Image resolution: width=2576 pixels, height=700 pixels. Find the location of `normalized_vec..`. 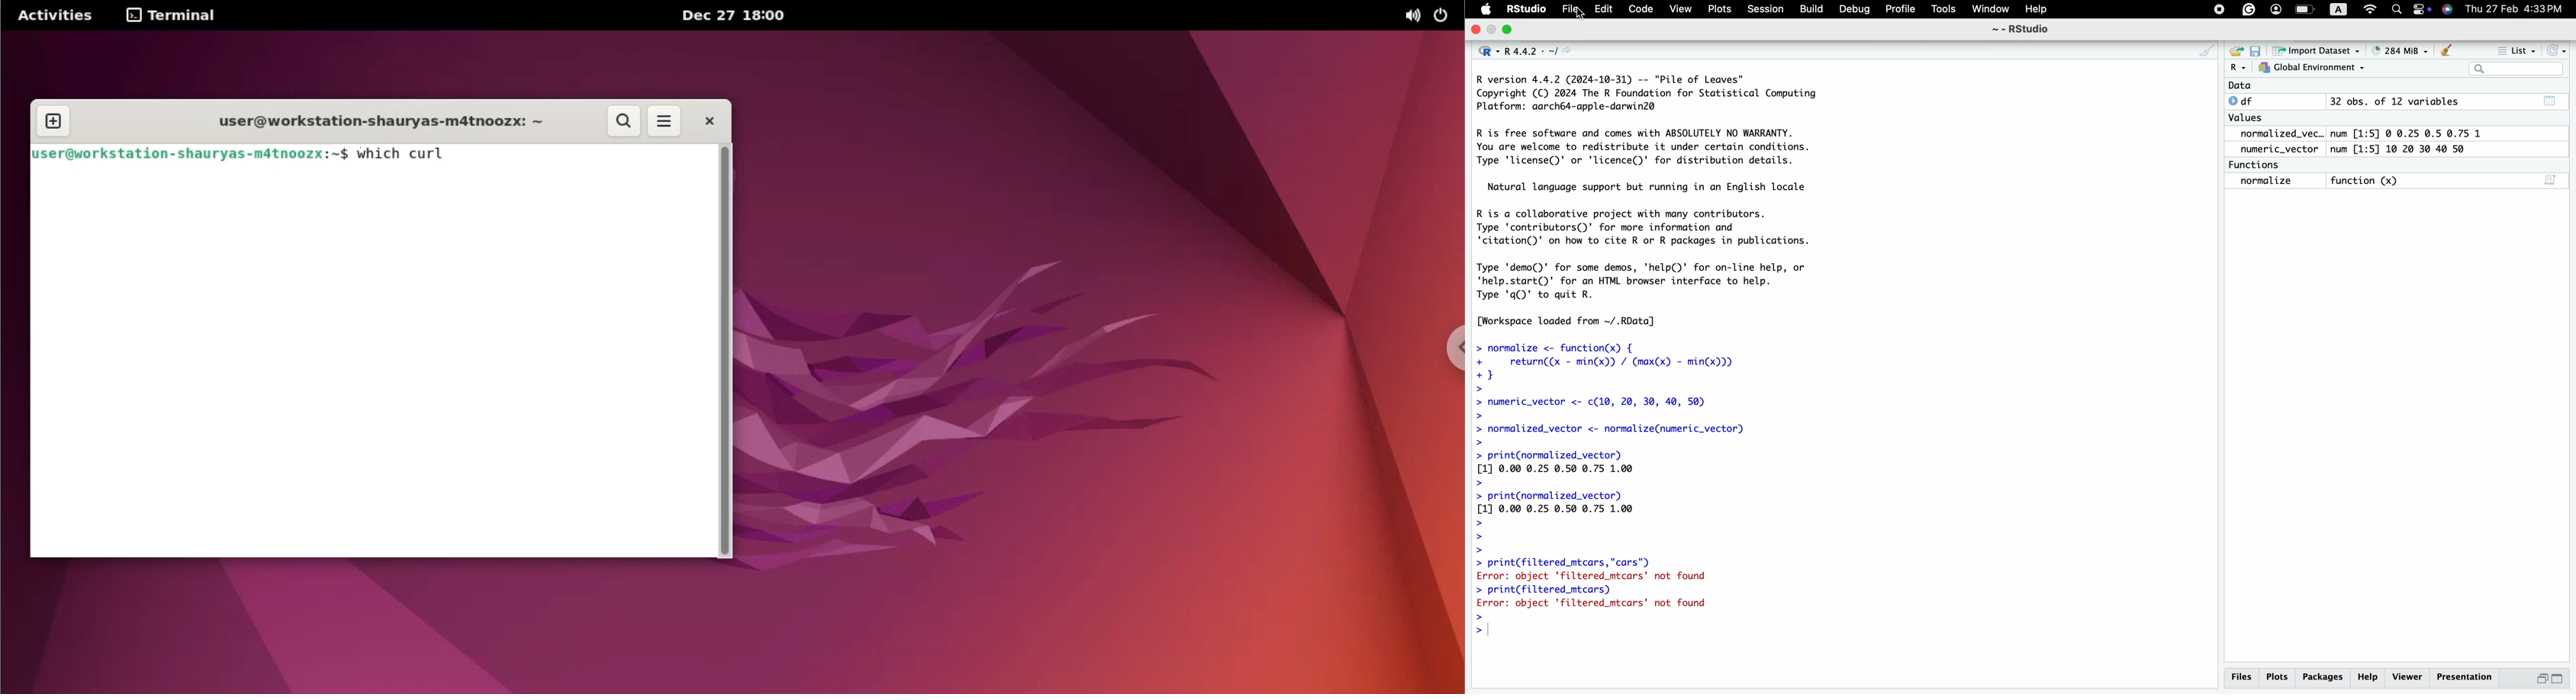

normalized_vec.. is located at coordinates (2278, 134).